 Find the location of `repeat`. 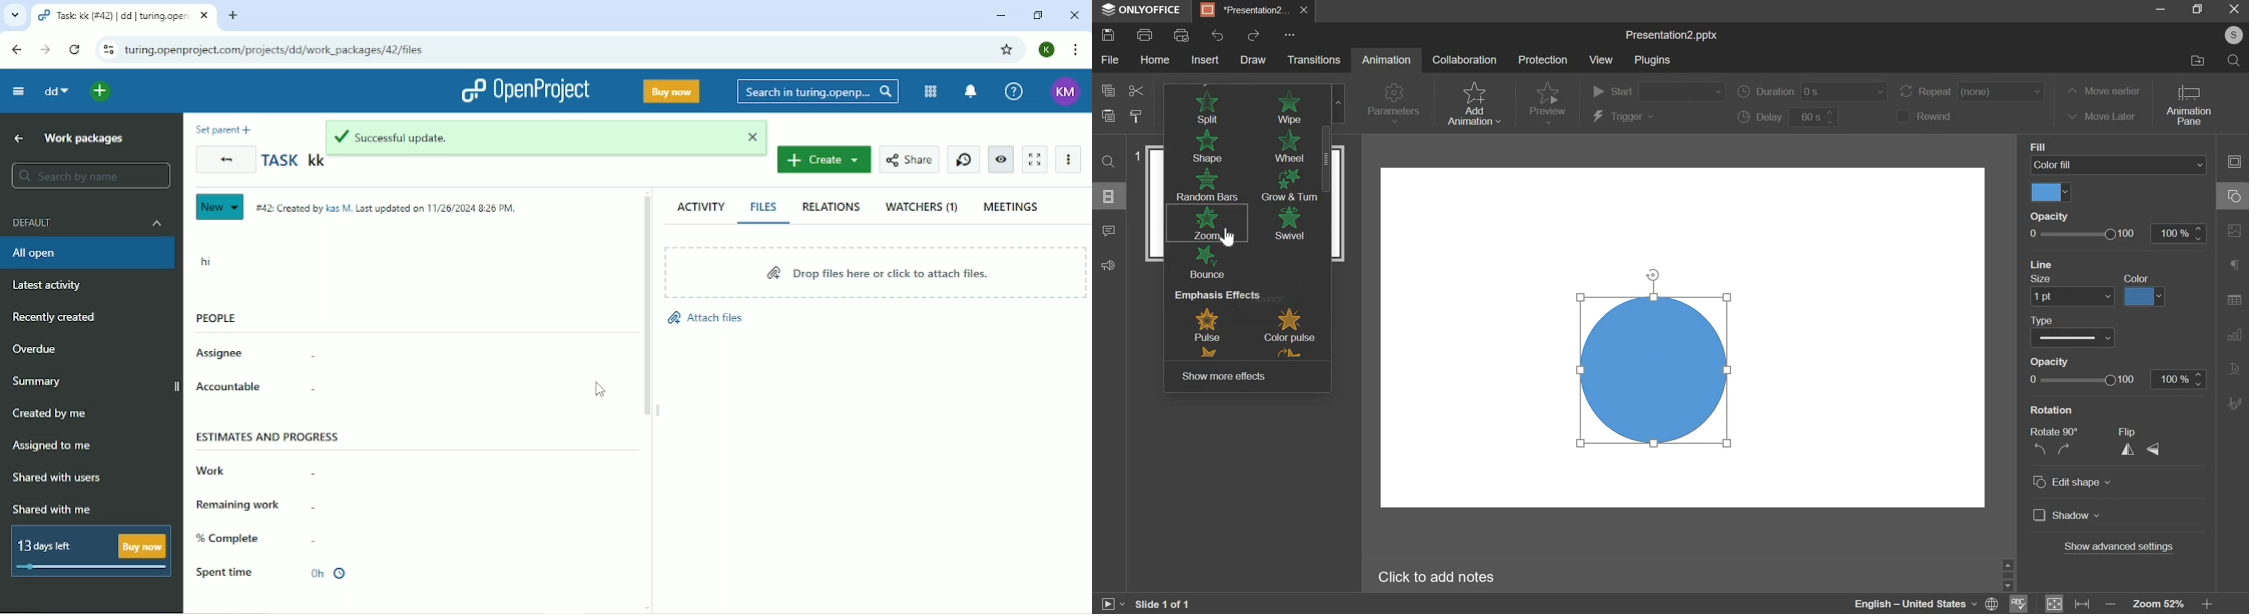

repeat is located at coordinates (1972, 91).